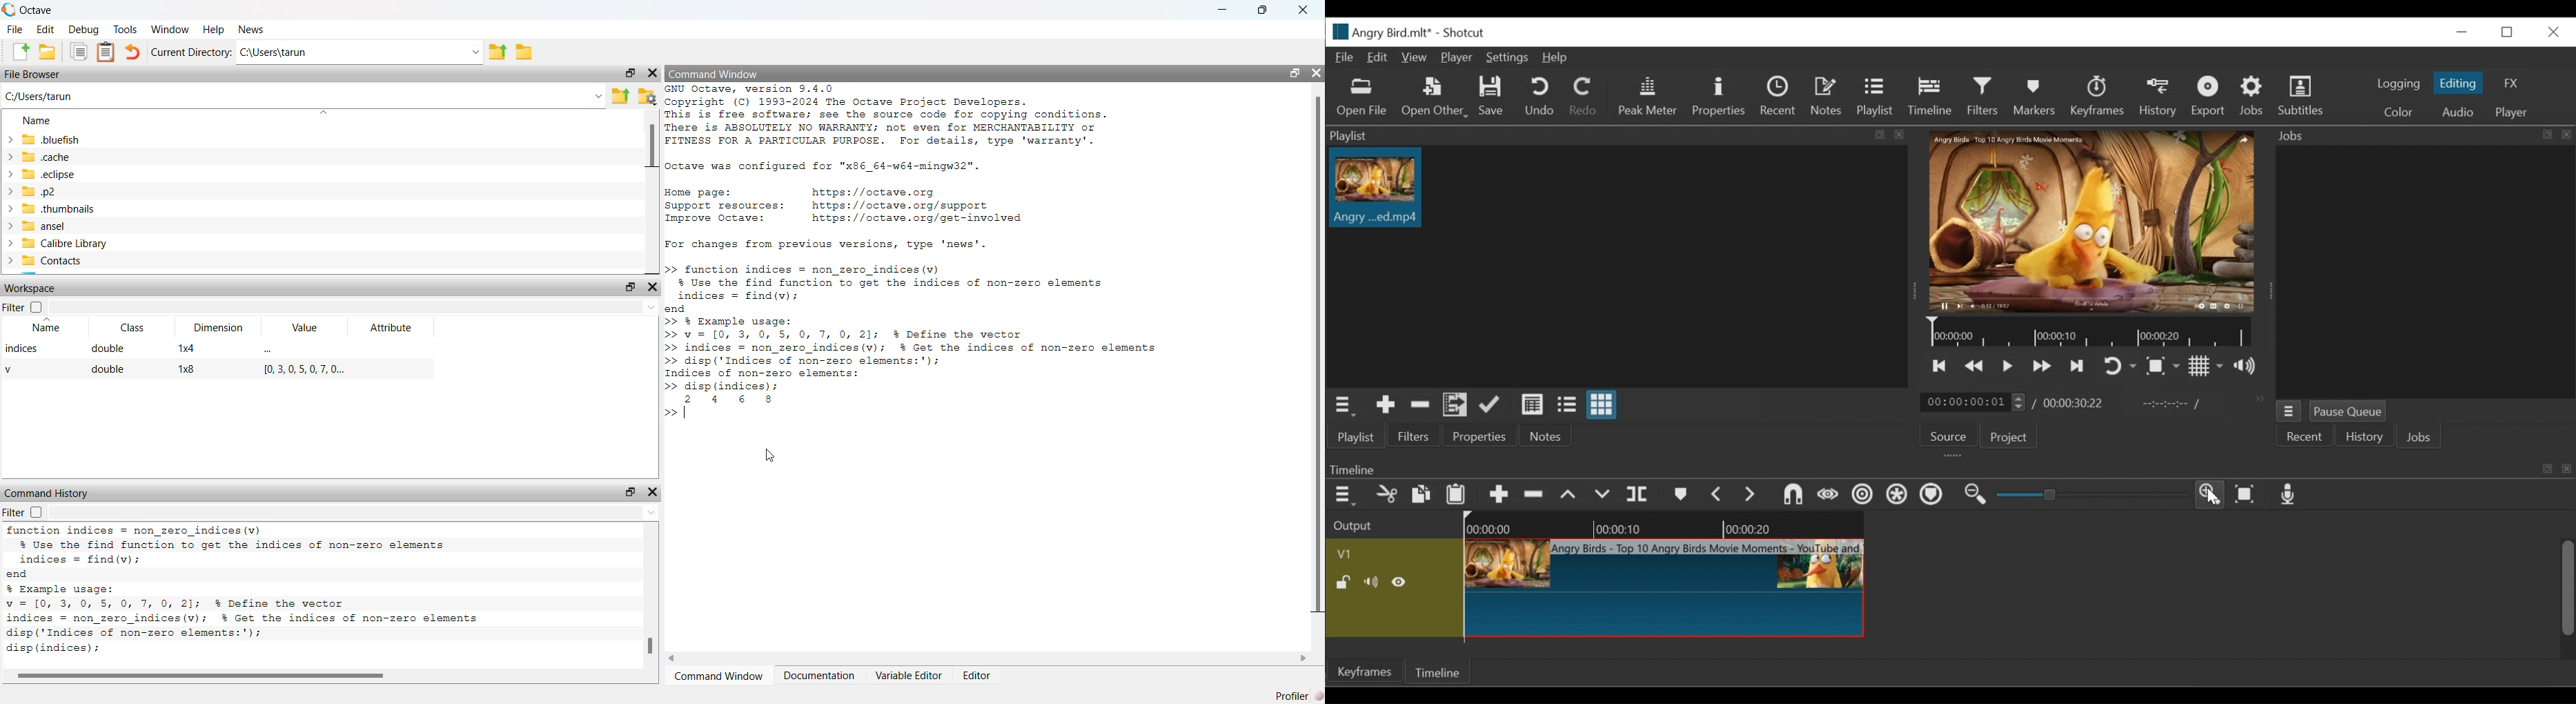  I want to click on Ripple, so click(1863, 496).